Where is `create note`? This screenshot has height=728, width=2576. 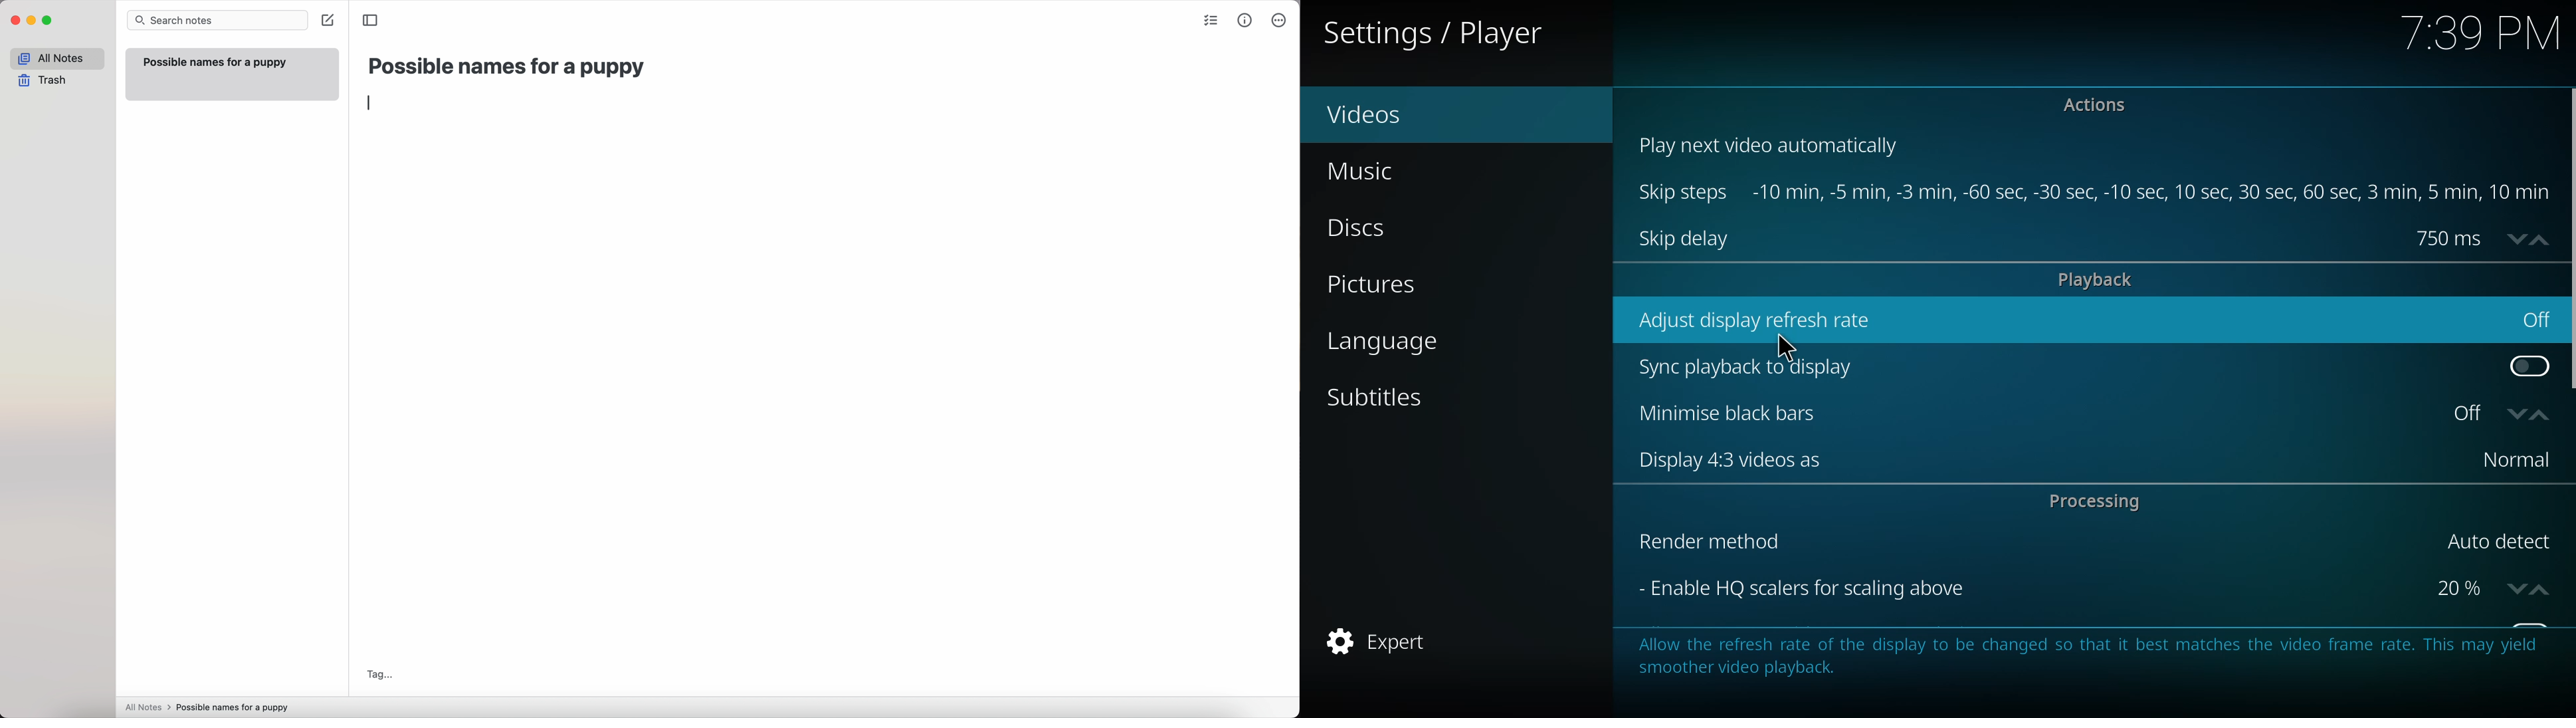
create note is located at coordinates (327, 21).